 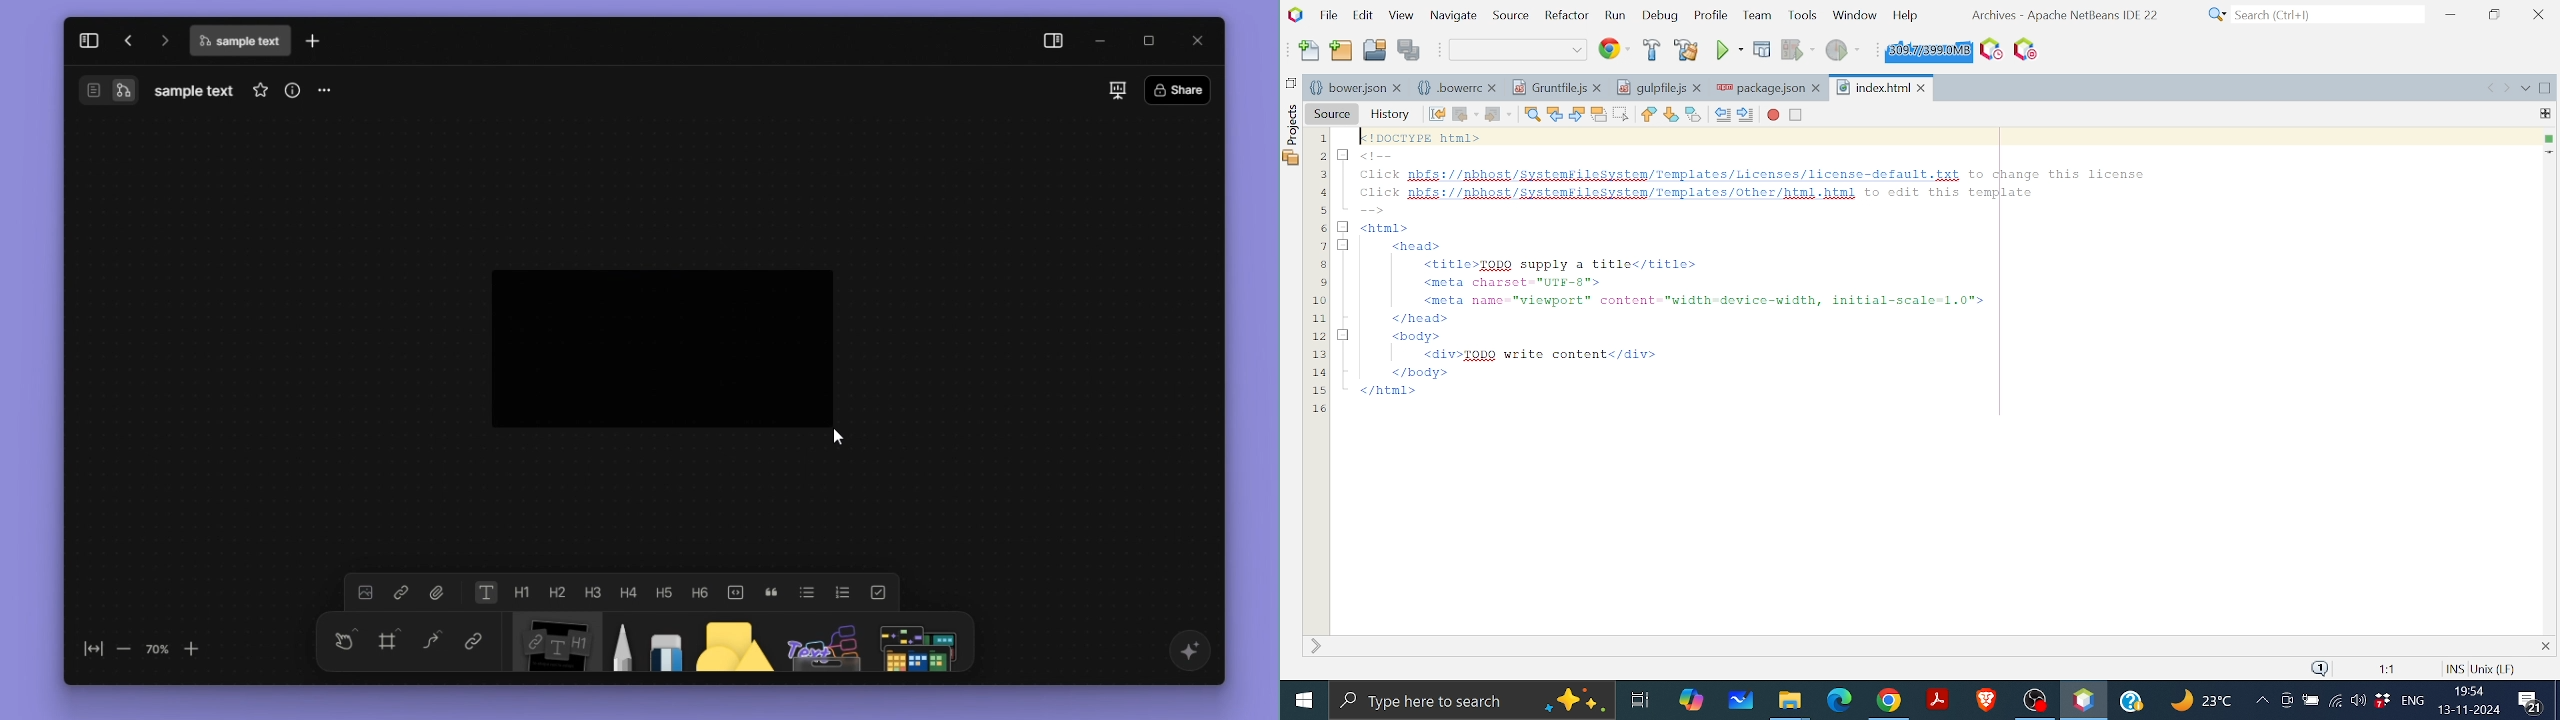 What do you see at coordinates (858, 442) in the screenshot?
I see `cursor` at bounding box center [858, 442].